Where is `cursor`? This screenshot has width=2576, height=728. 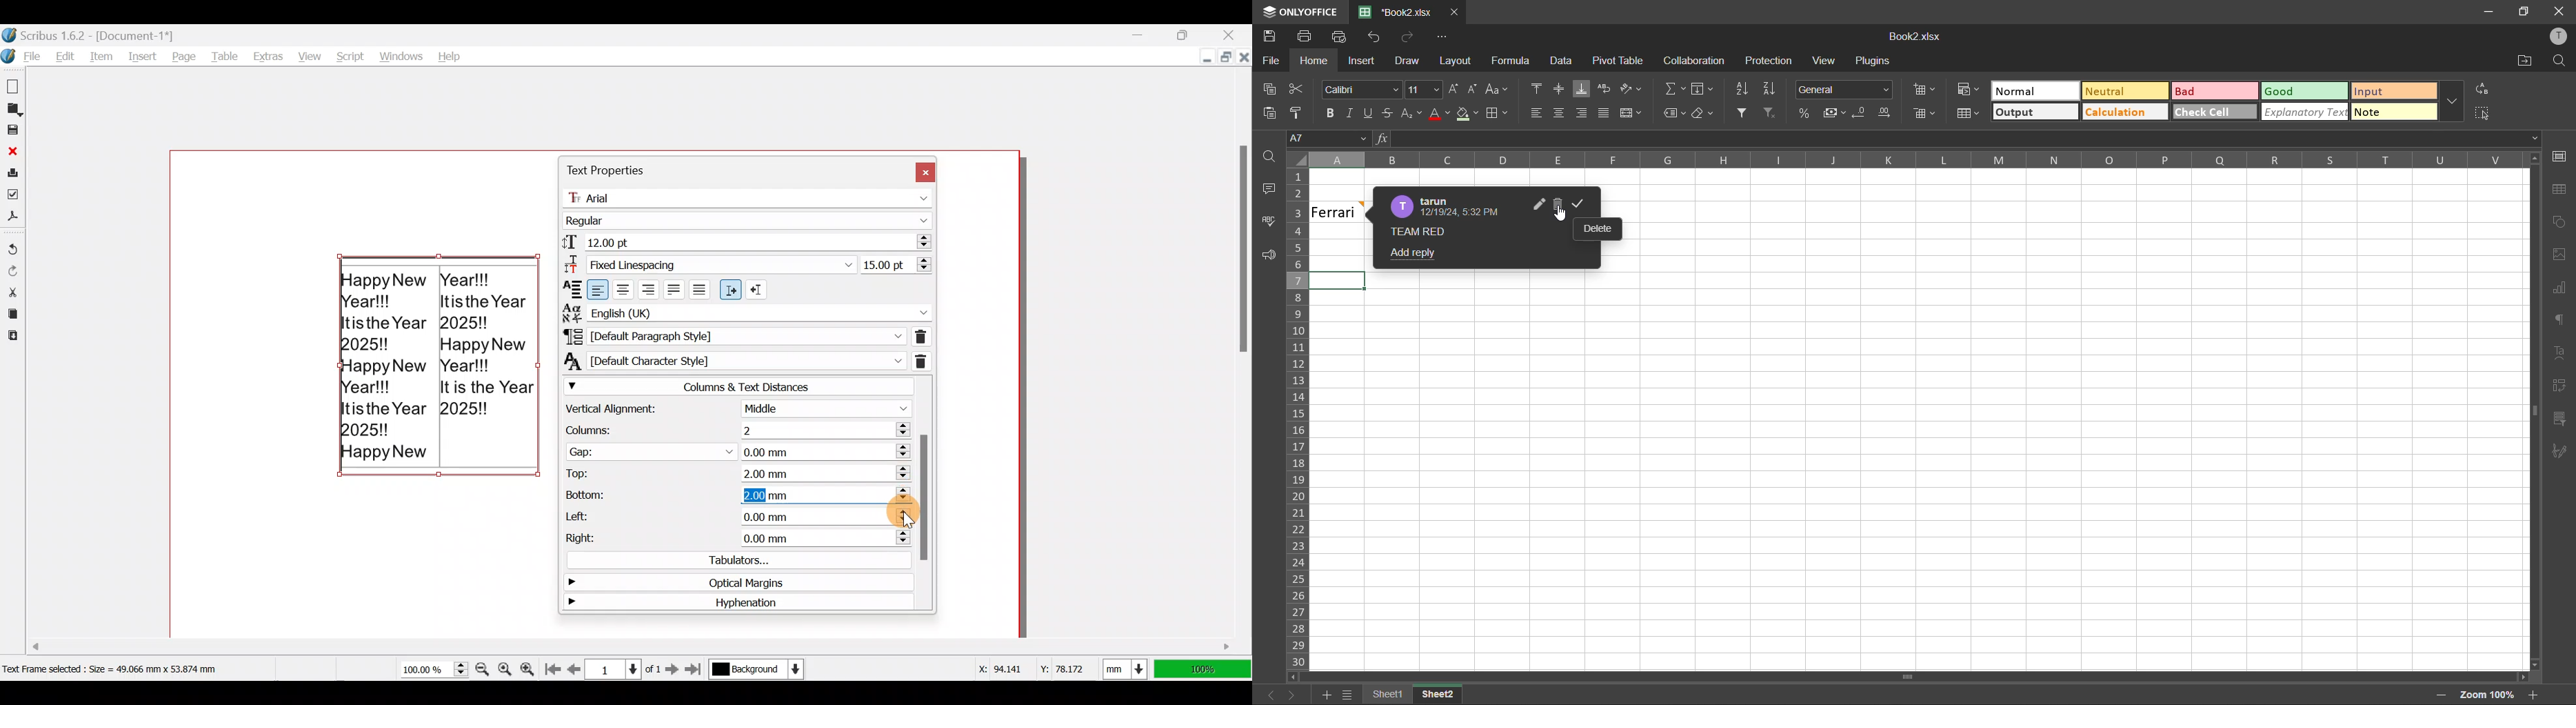
cursor is located at coordinates (1562, 215).